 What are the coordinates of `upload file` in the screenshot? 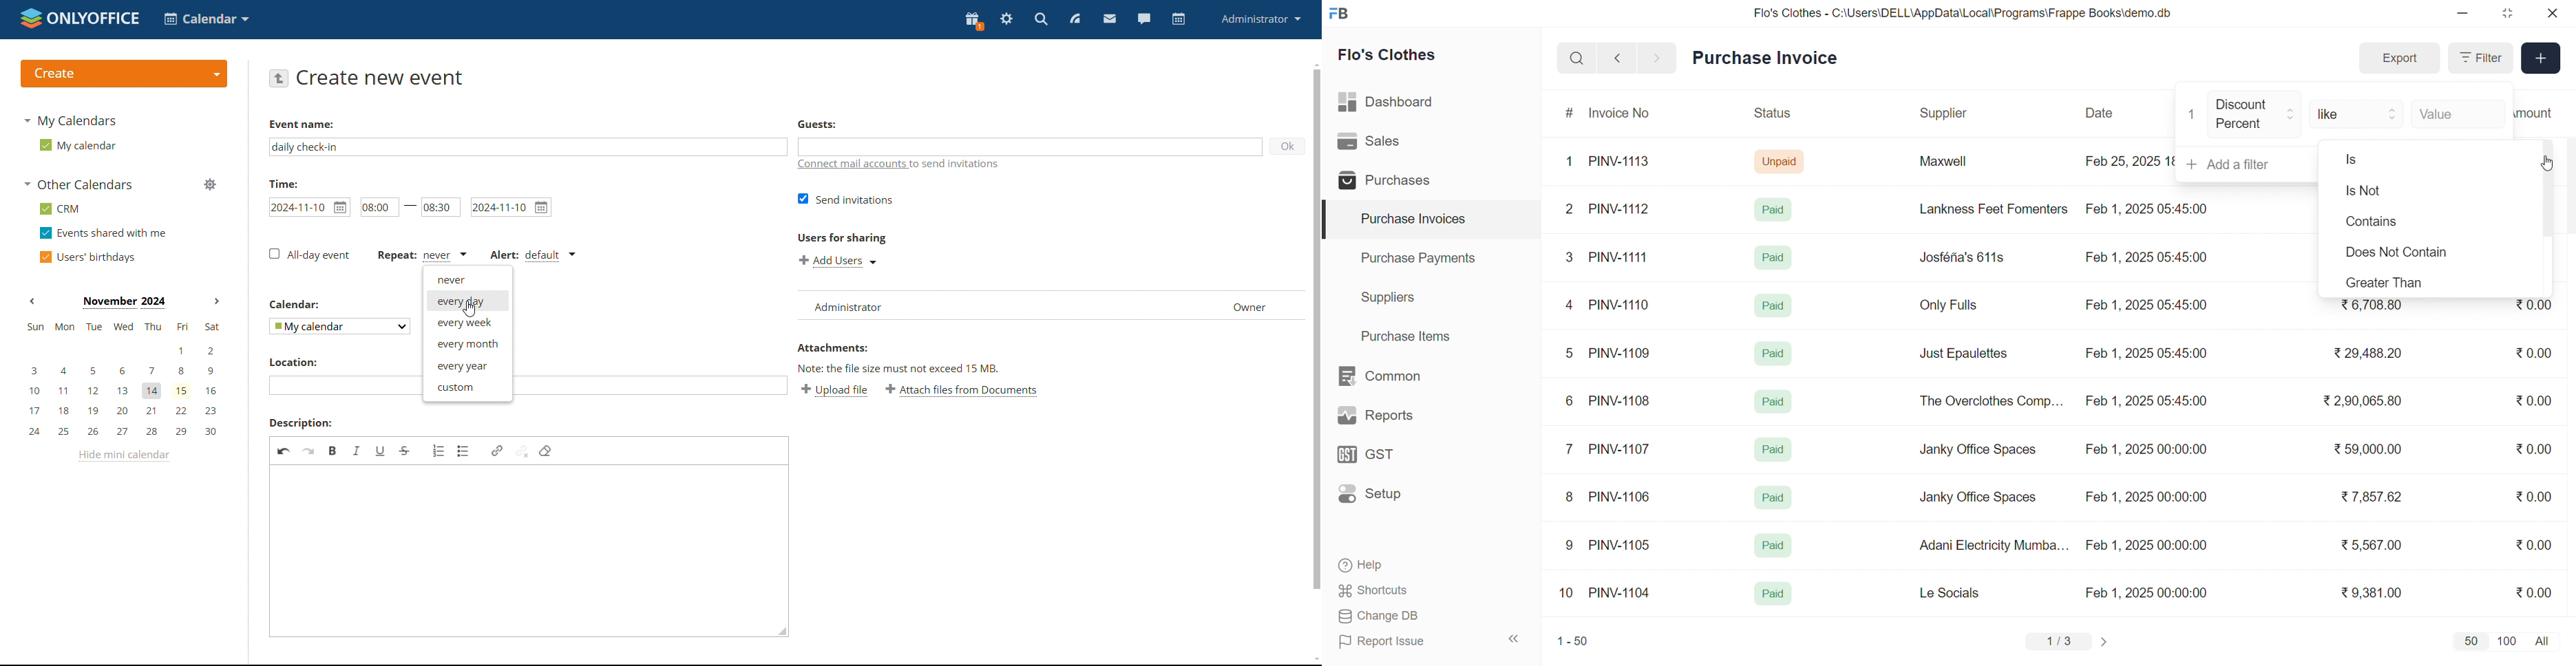 It's located at (836, 391).